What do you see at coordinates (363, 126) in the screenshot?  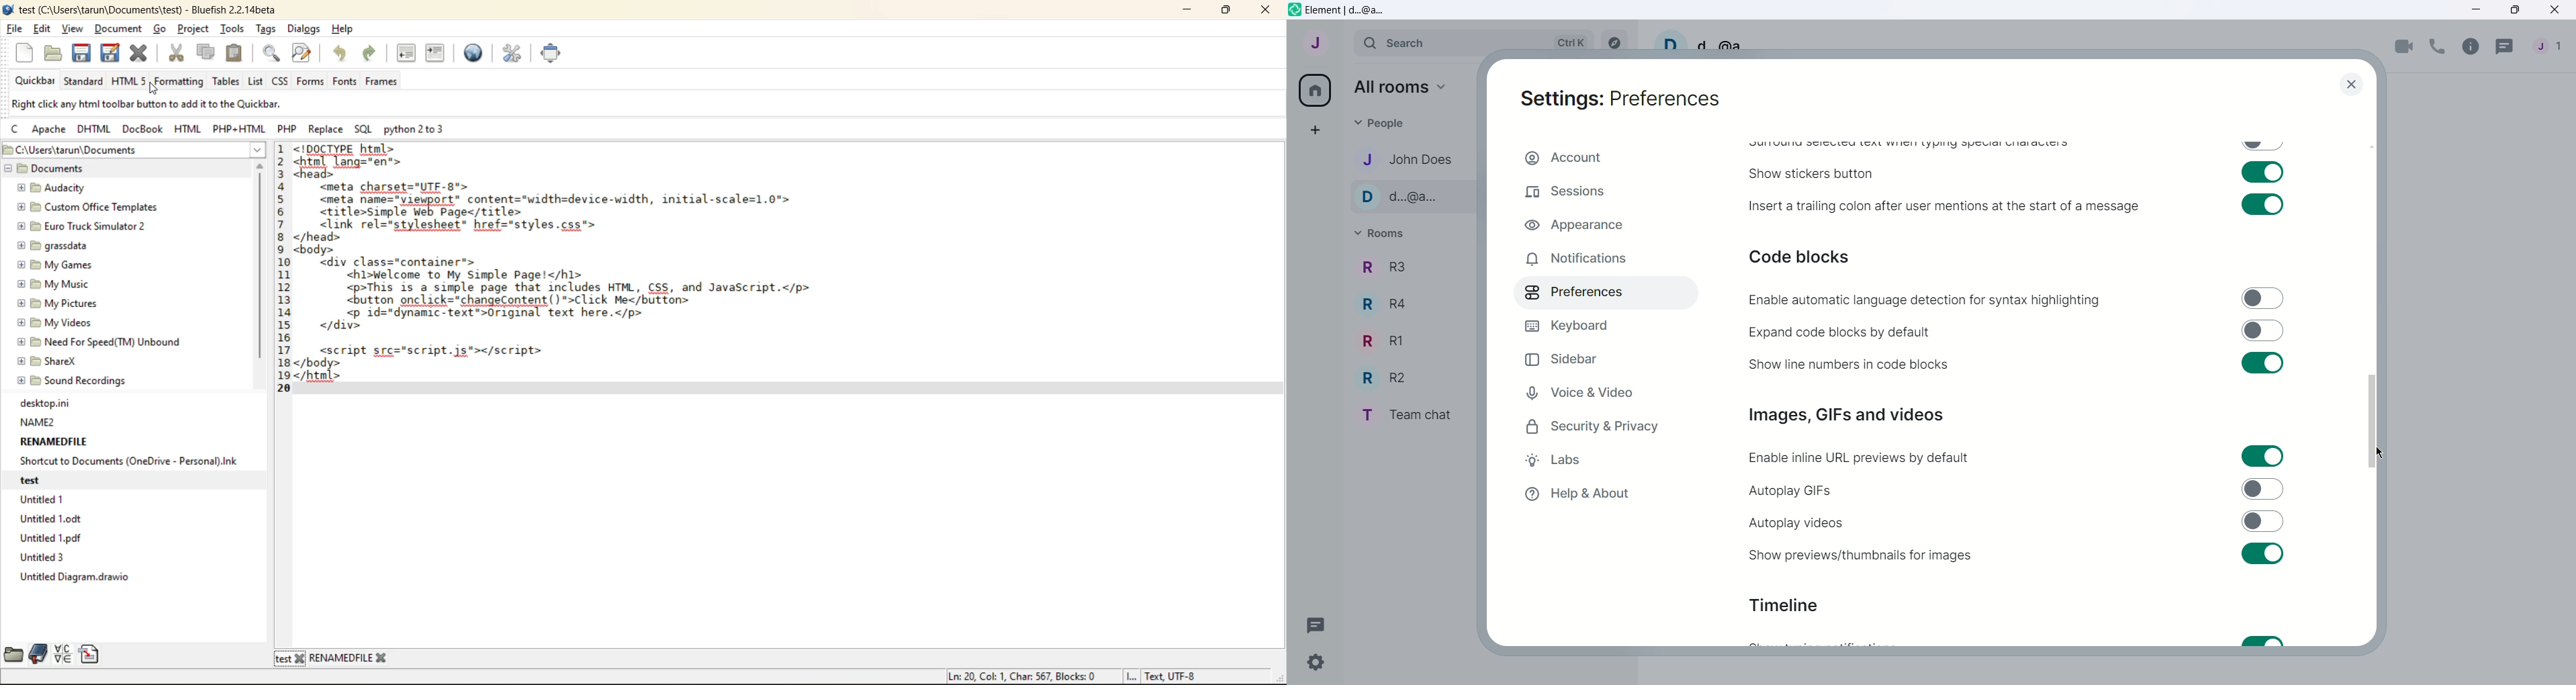 I see `sql` at bounding box center [363, 126].